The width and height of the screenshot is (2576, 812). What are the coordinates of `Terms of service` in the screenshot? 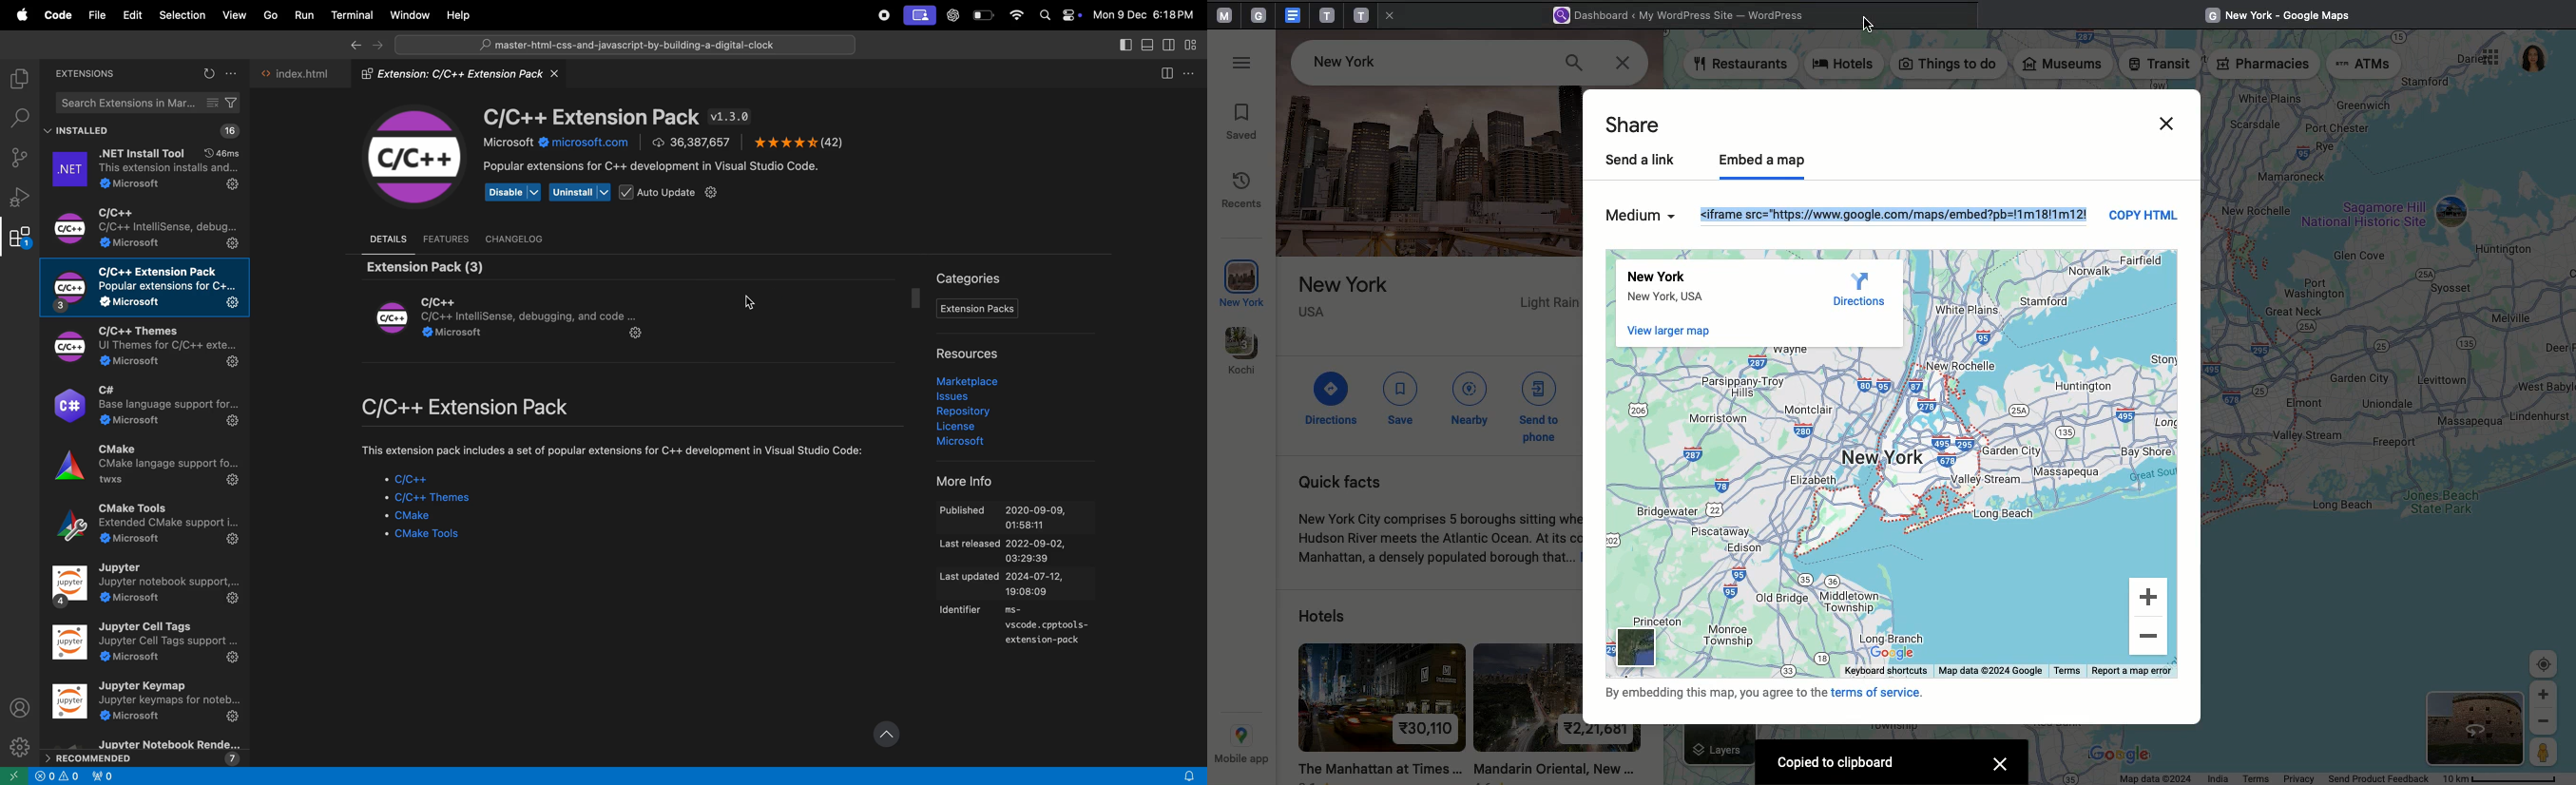 It's located at (1784, 692).